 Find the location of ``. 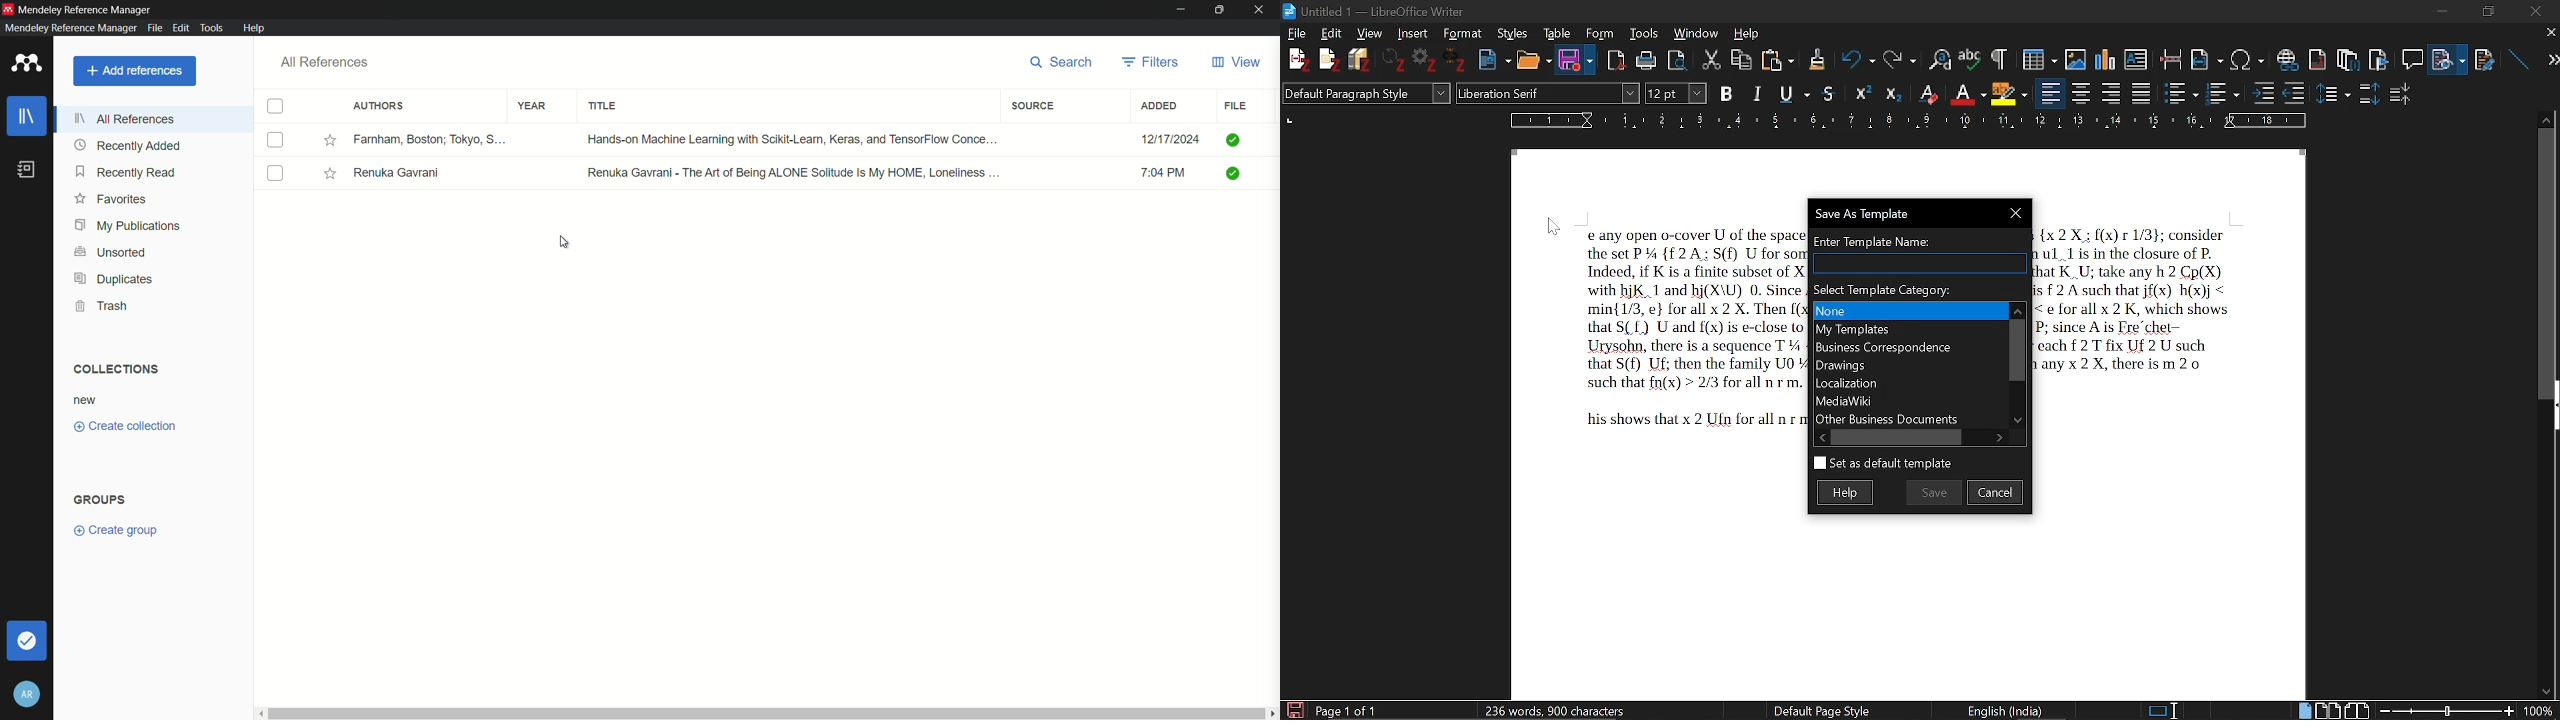

 is located at coordinates (1329, 61).